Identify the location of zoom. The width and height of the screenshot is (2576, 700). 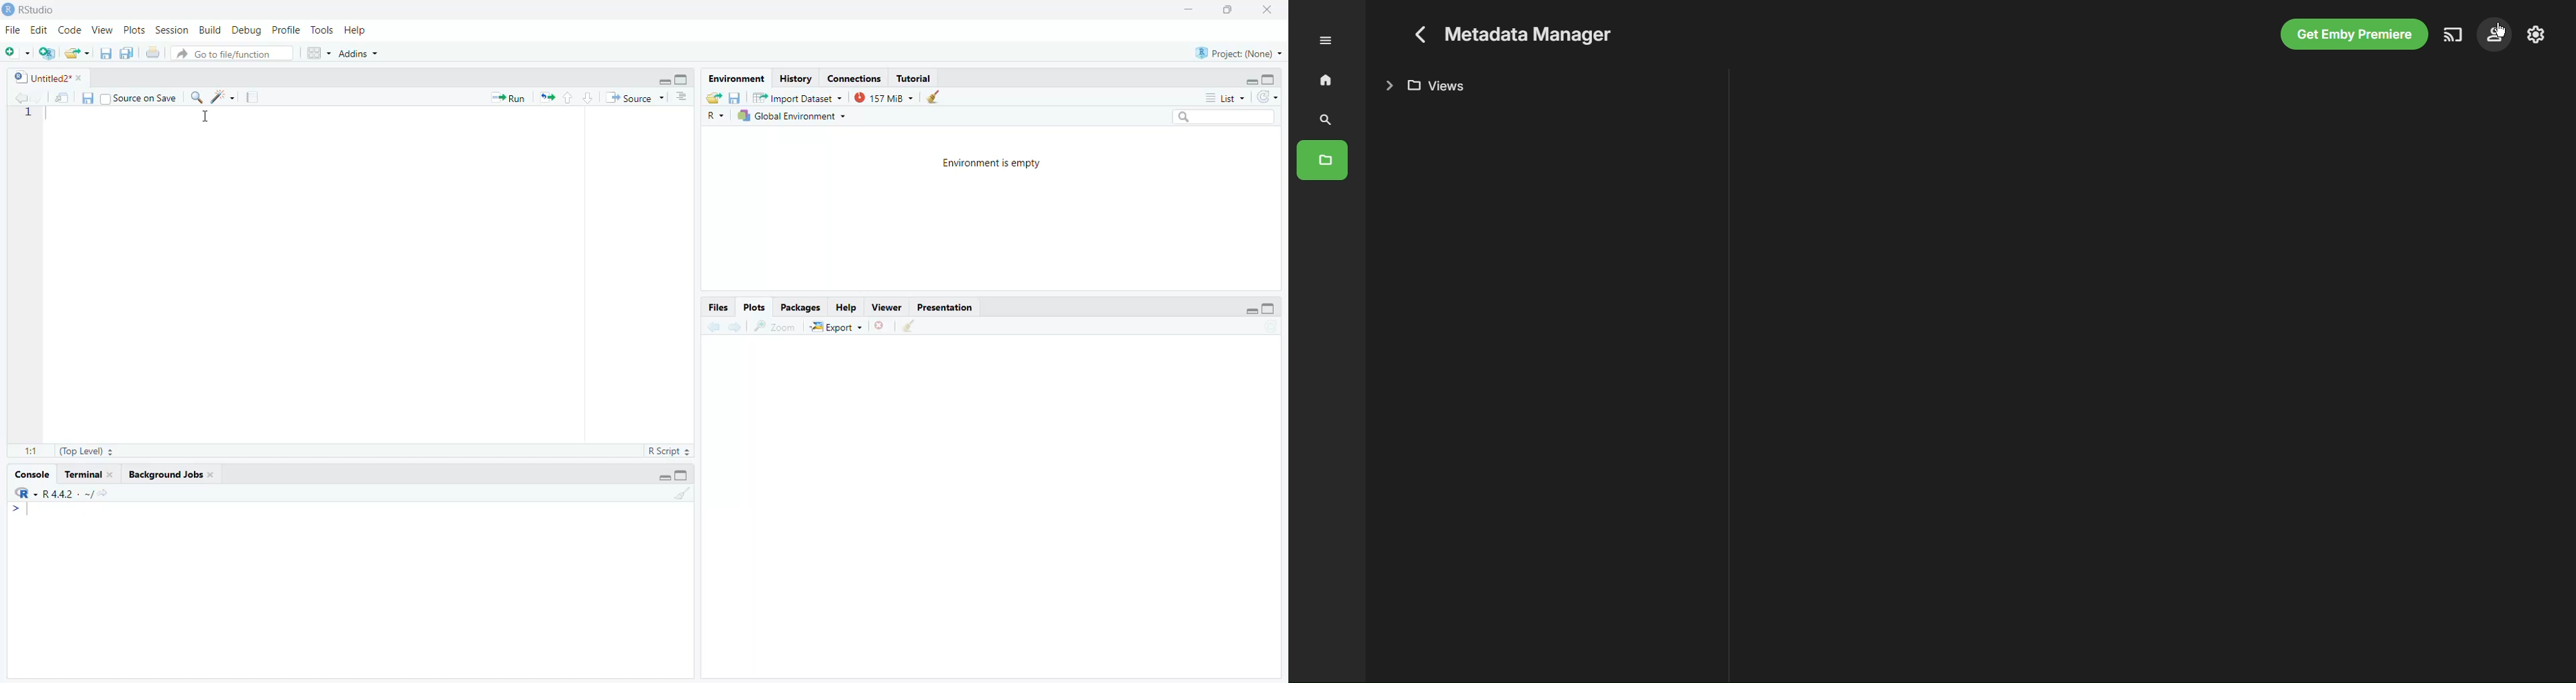
(774, 327).